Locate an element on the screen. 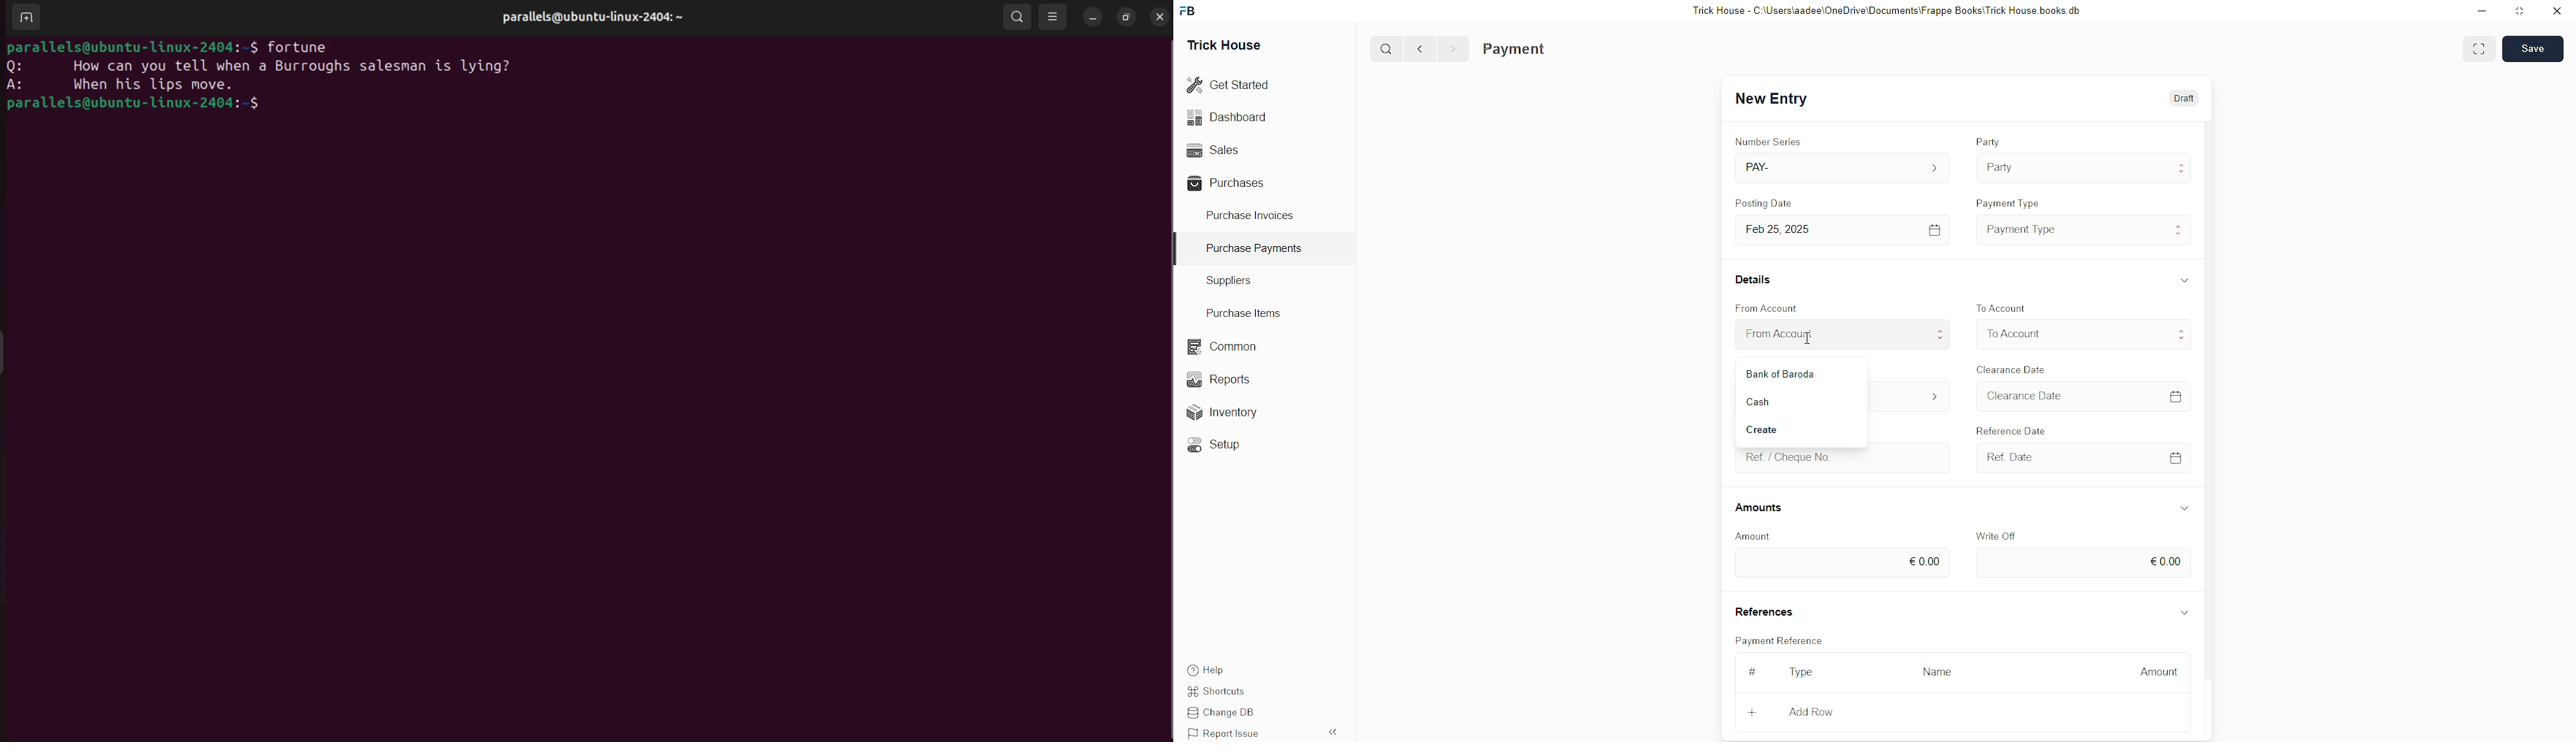  Reports is located at coordinates (1224, 378).